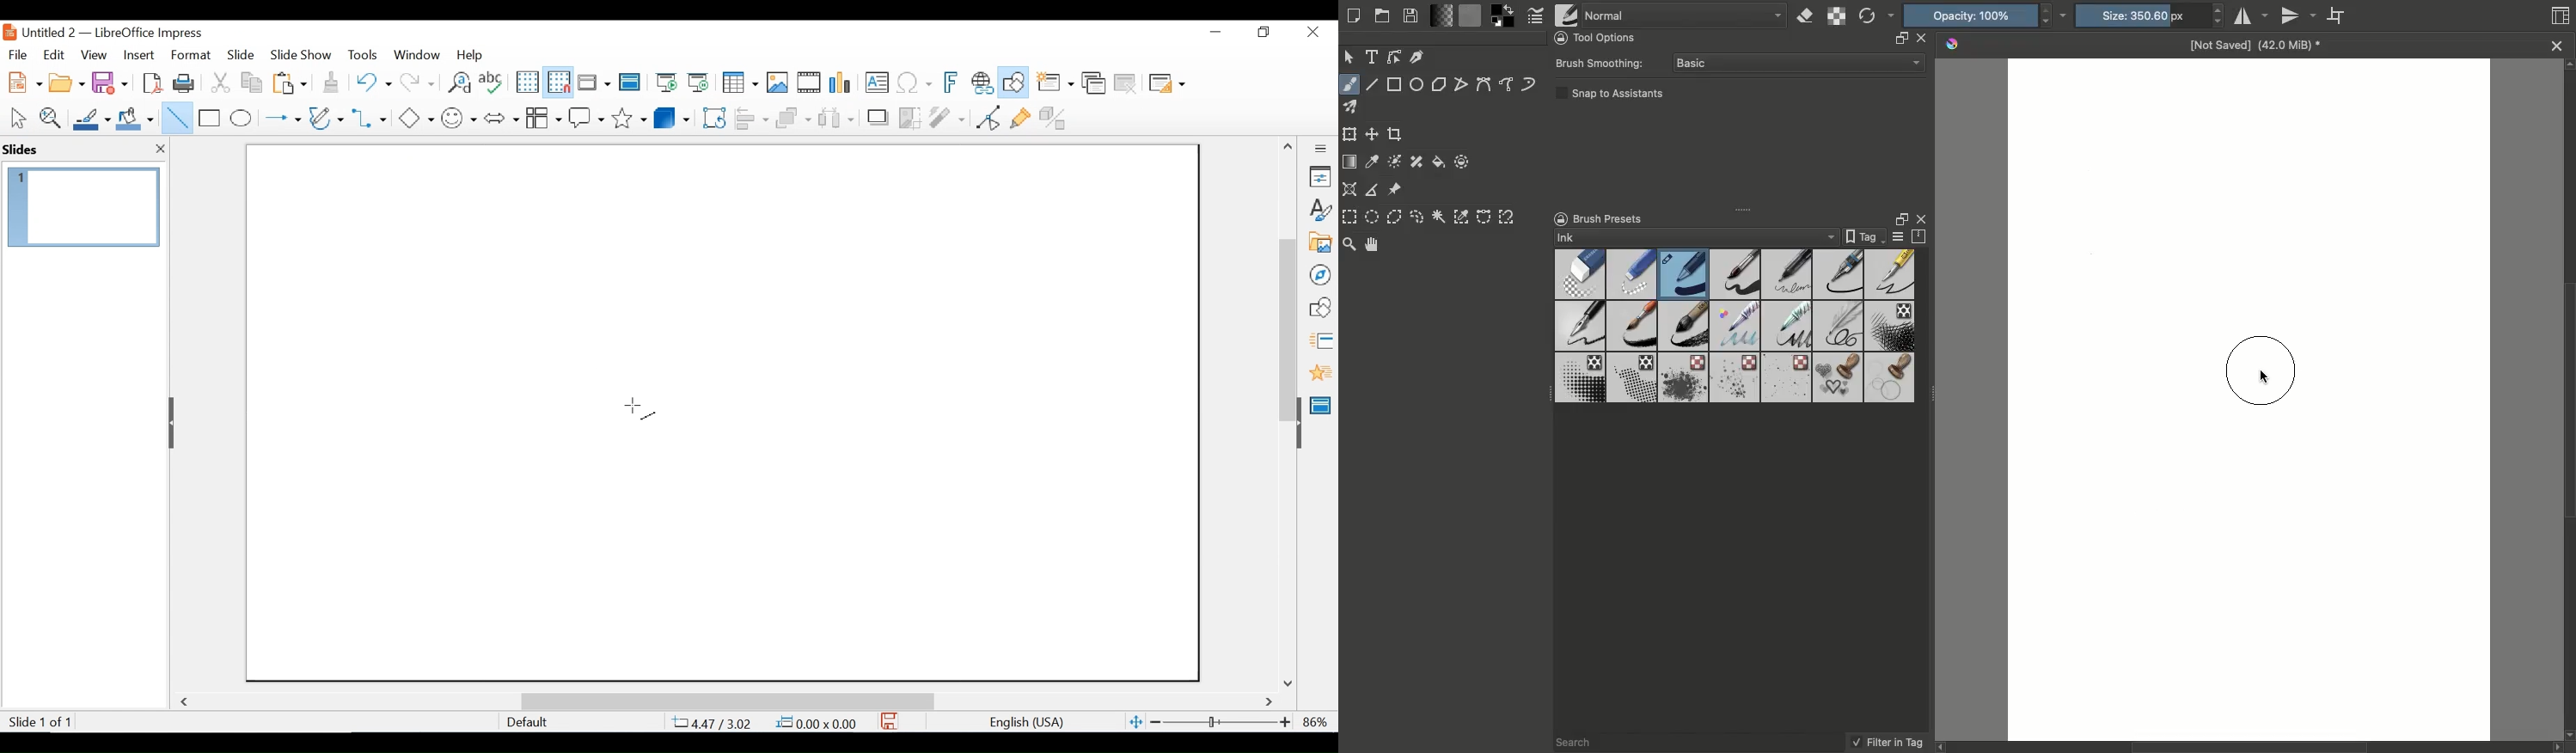  What do you see at coordinates (630, 116) in the screenshot?
I see `Stars and Banners` at bounding box center [630, 116].